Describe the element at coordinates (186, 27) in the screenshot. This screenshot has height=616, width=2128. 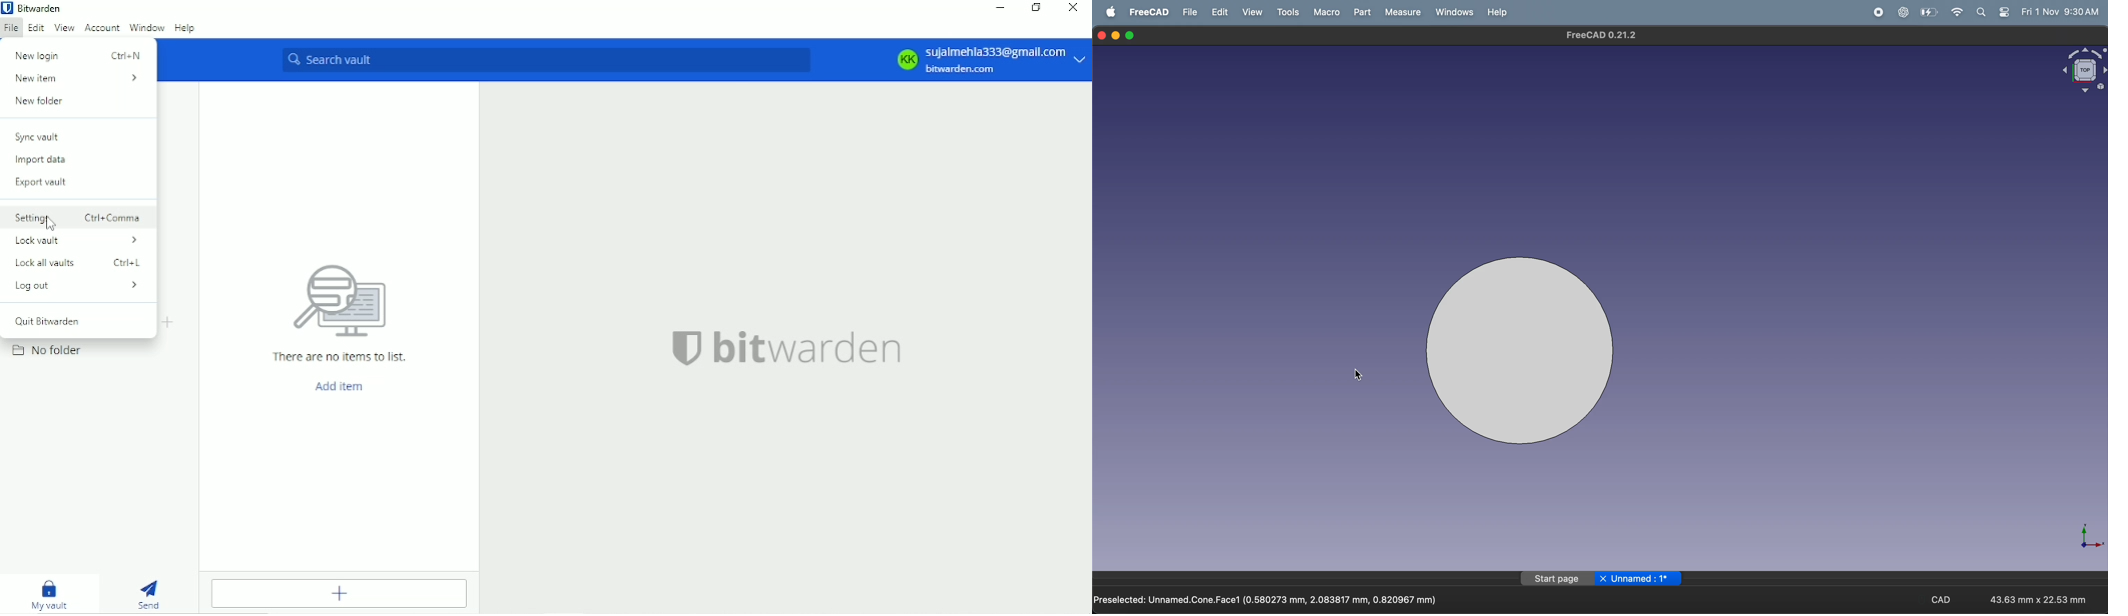
I see `Help` at that location.